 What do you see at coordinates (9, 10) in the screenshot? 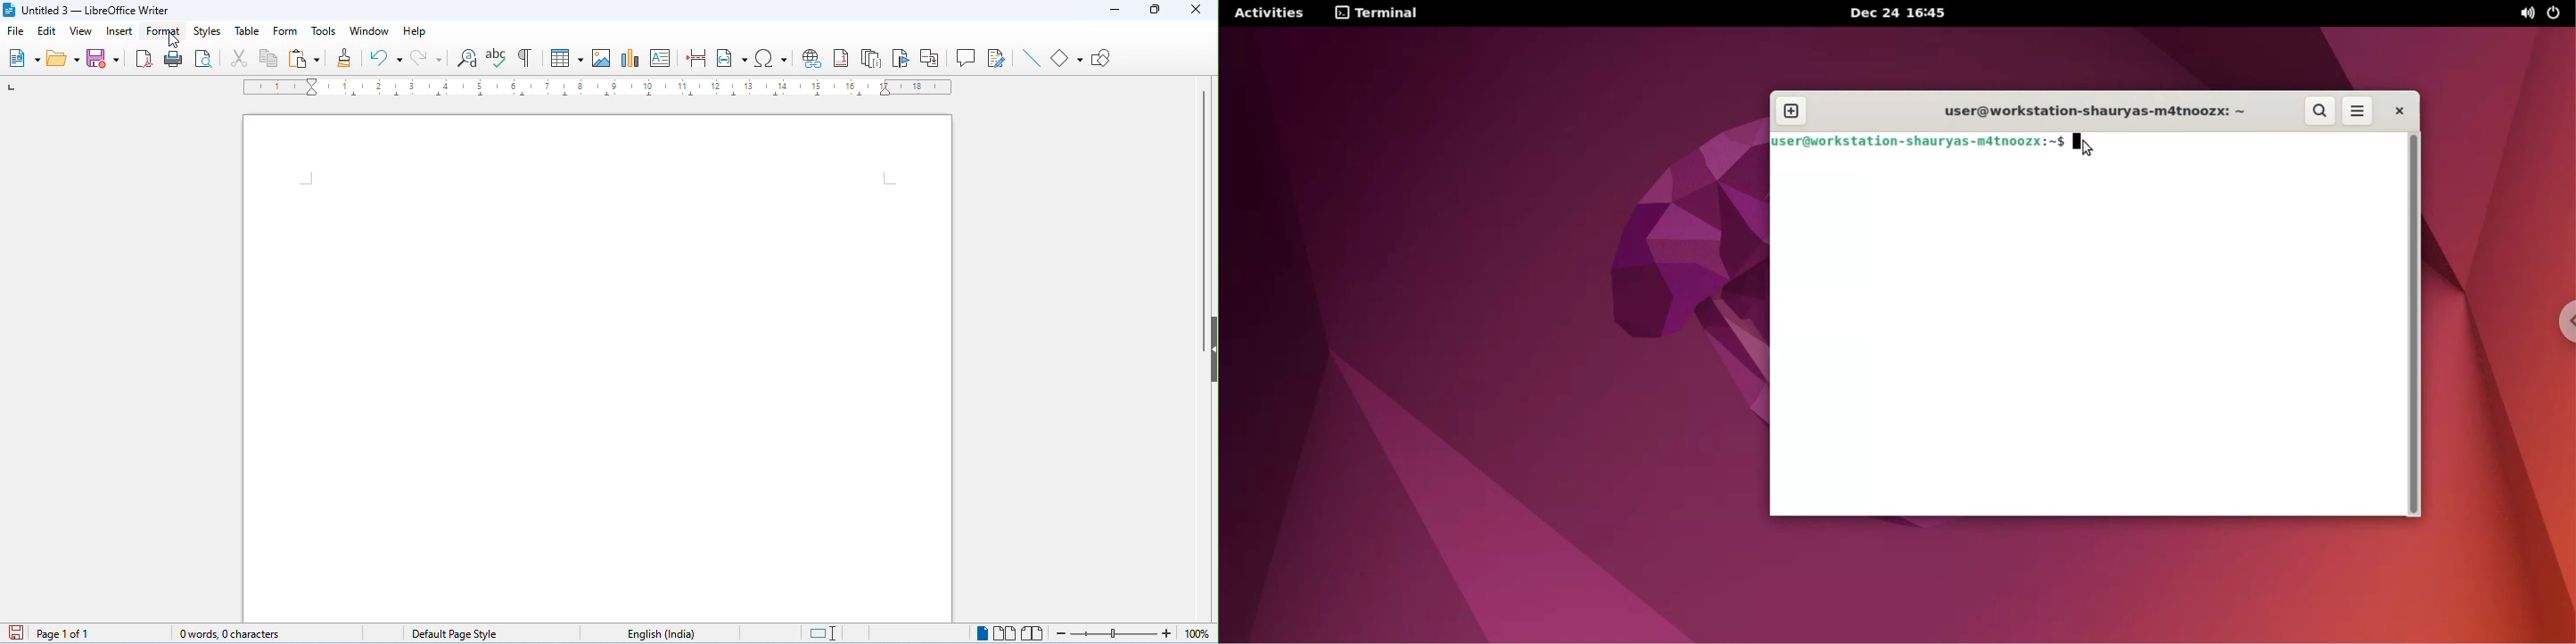
I see `logo` at bounding box center [9, 10].